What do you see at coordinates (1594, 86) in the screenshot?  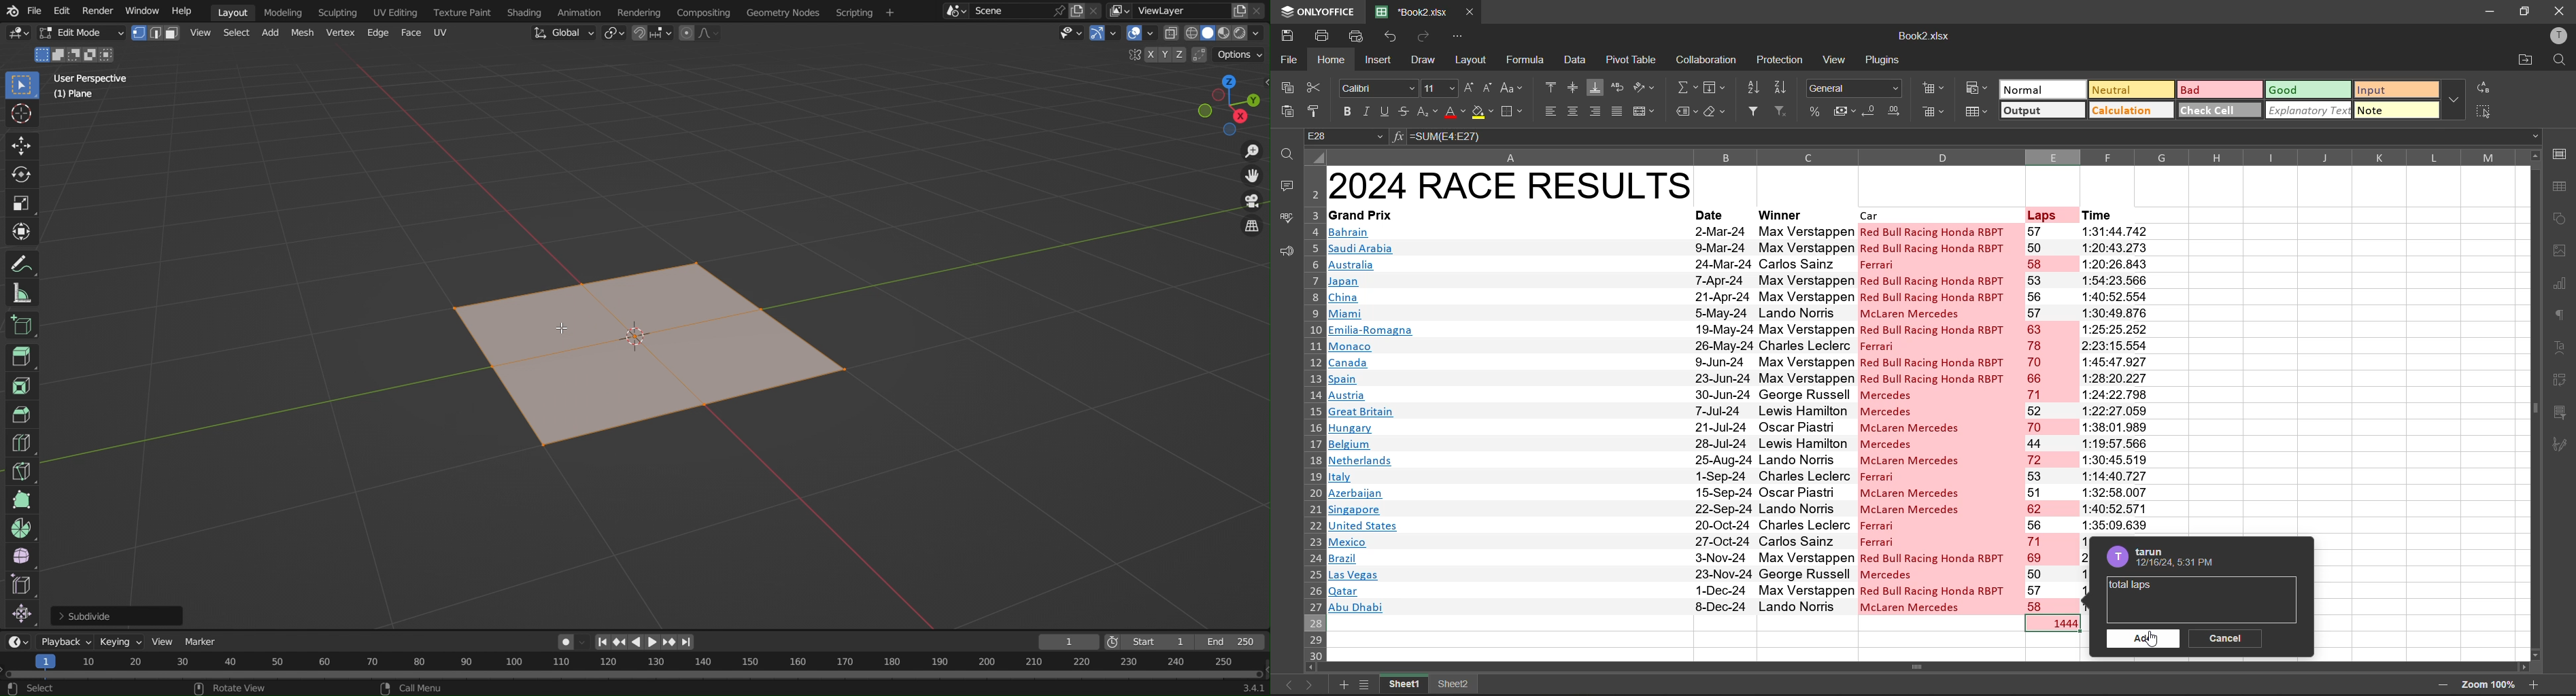 I see `align bottom` at bounding box center [1594, 86].